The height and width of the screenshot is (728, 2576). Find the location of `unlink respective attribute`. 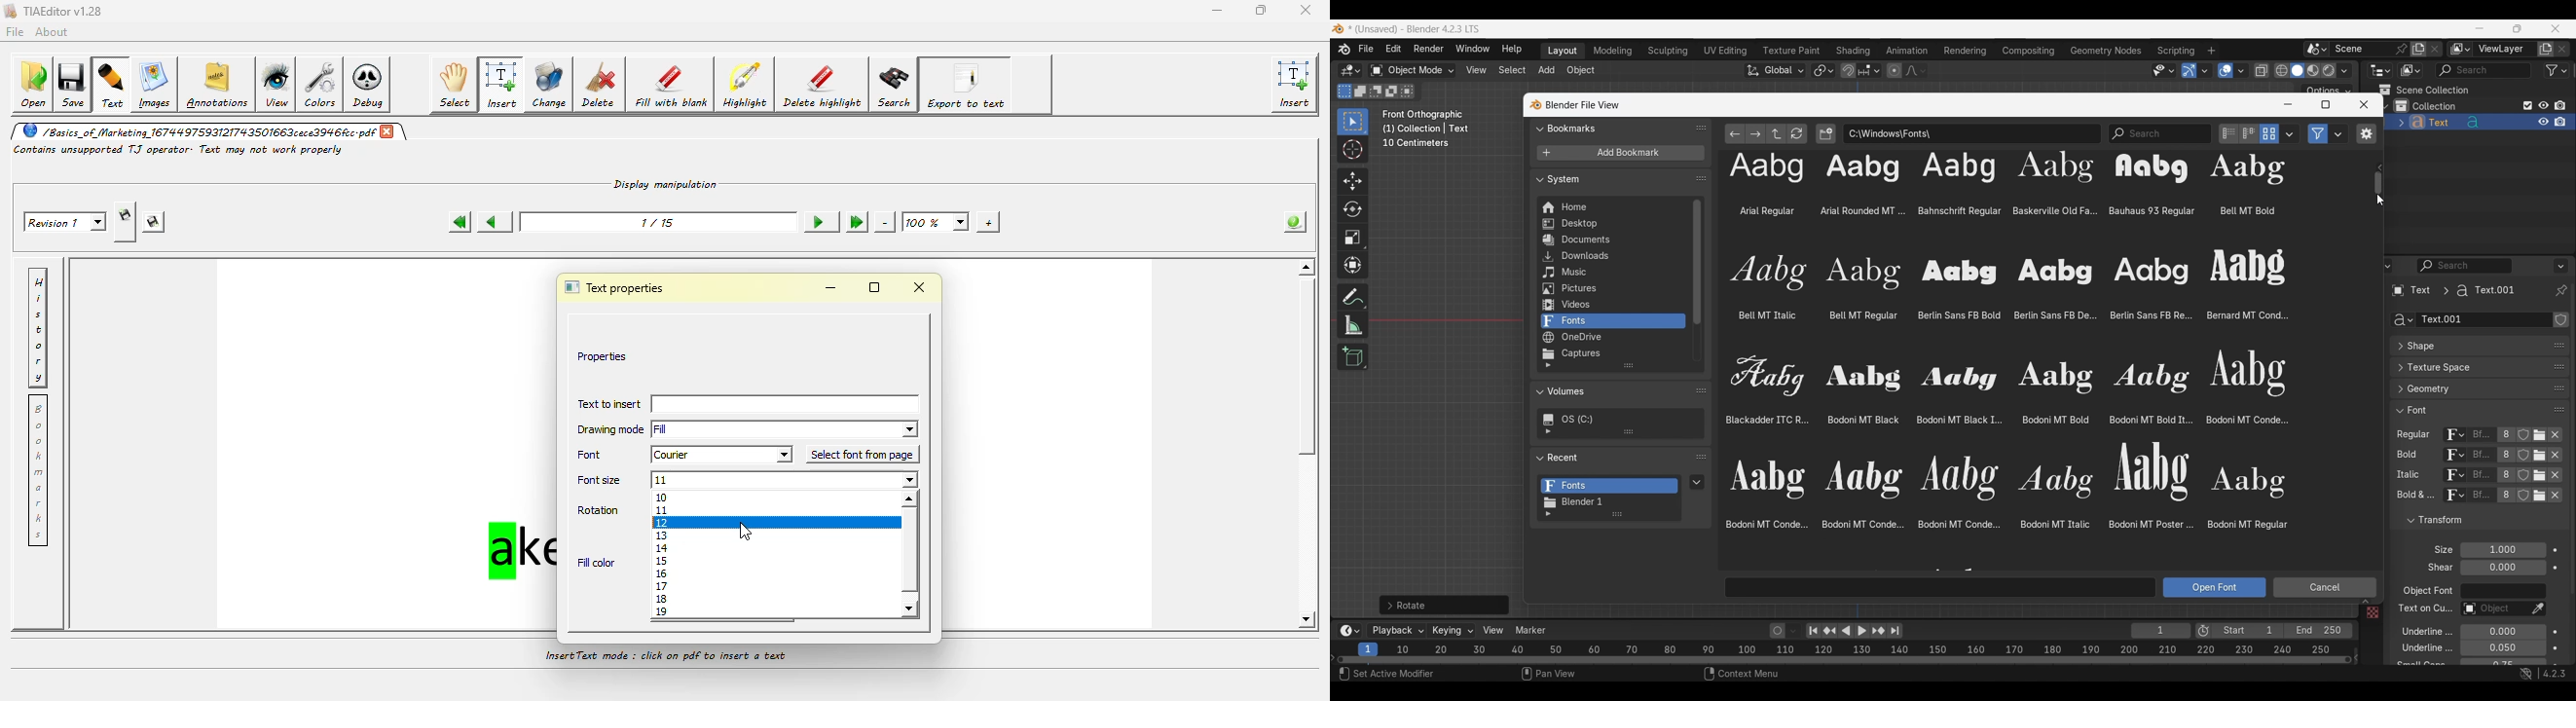

unlink respective attribute is located at coordinates (2549, 498).